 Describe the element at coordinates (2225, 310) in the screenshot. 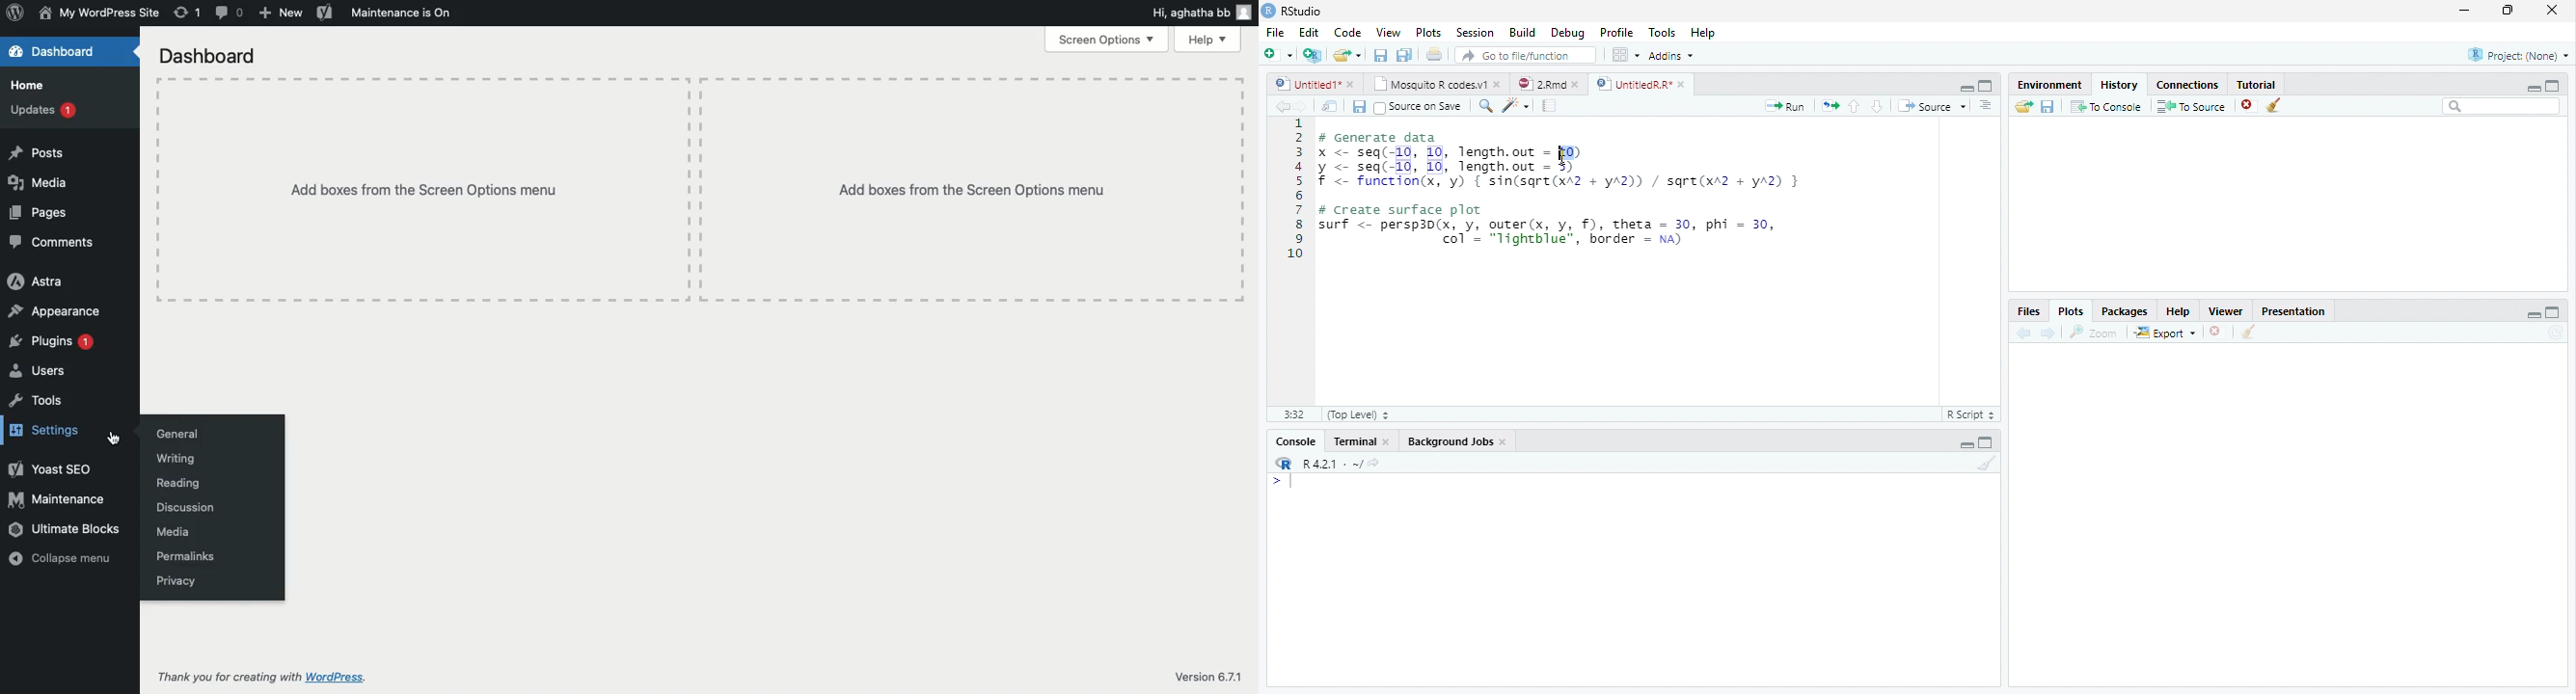

I see `Viewer` at that location.